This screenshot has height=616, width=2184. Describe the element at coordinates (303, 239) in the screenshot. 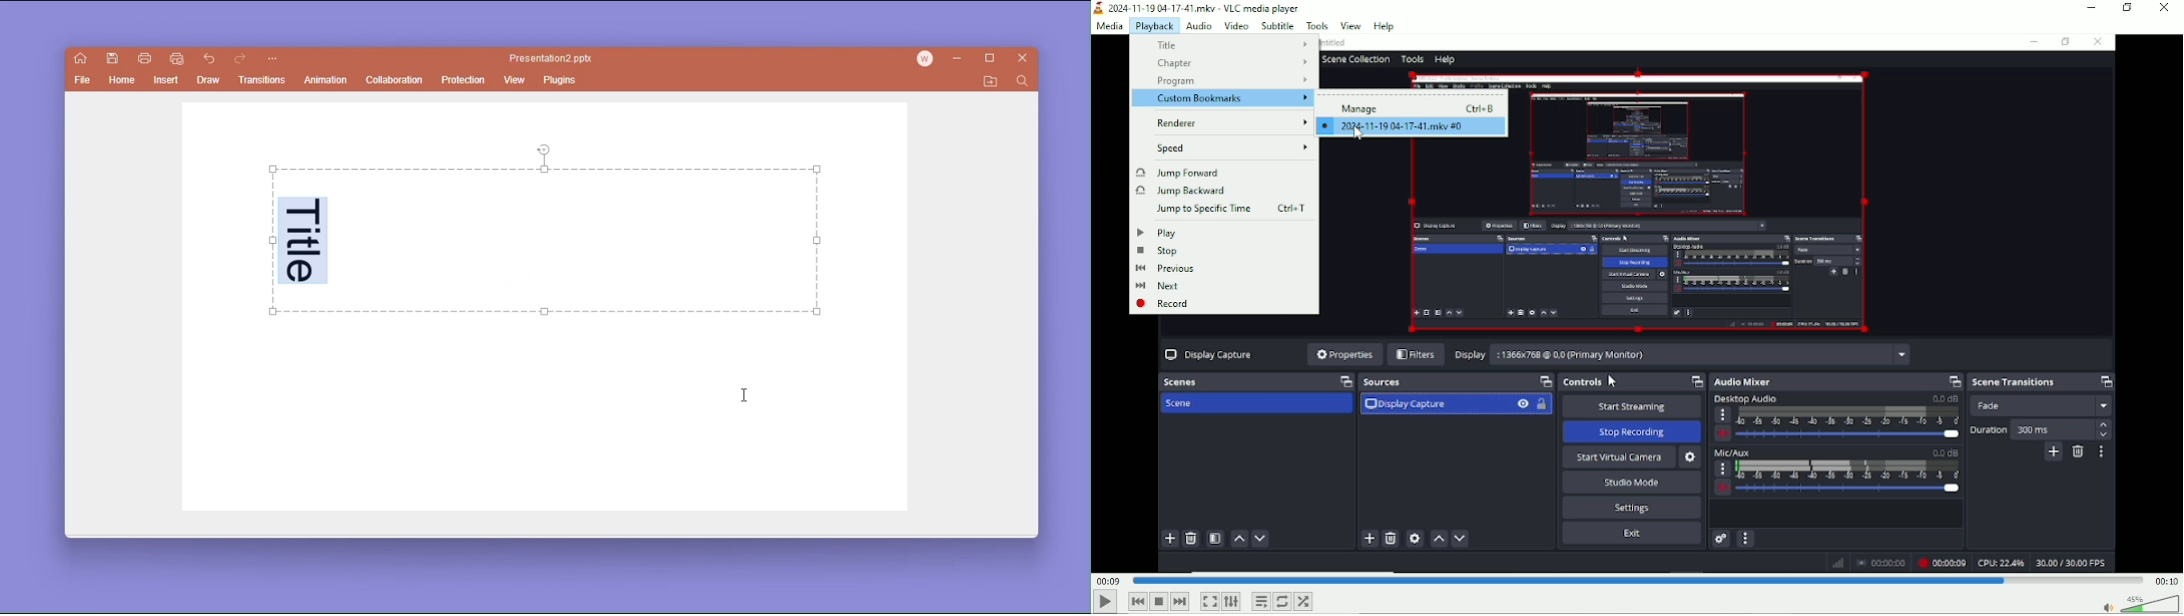

I see `Up rotated title text` at that location.